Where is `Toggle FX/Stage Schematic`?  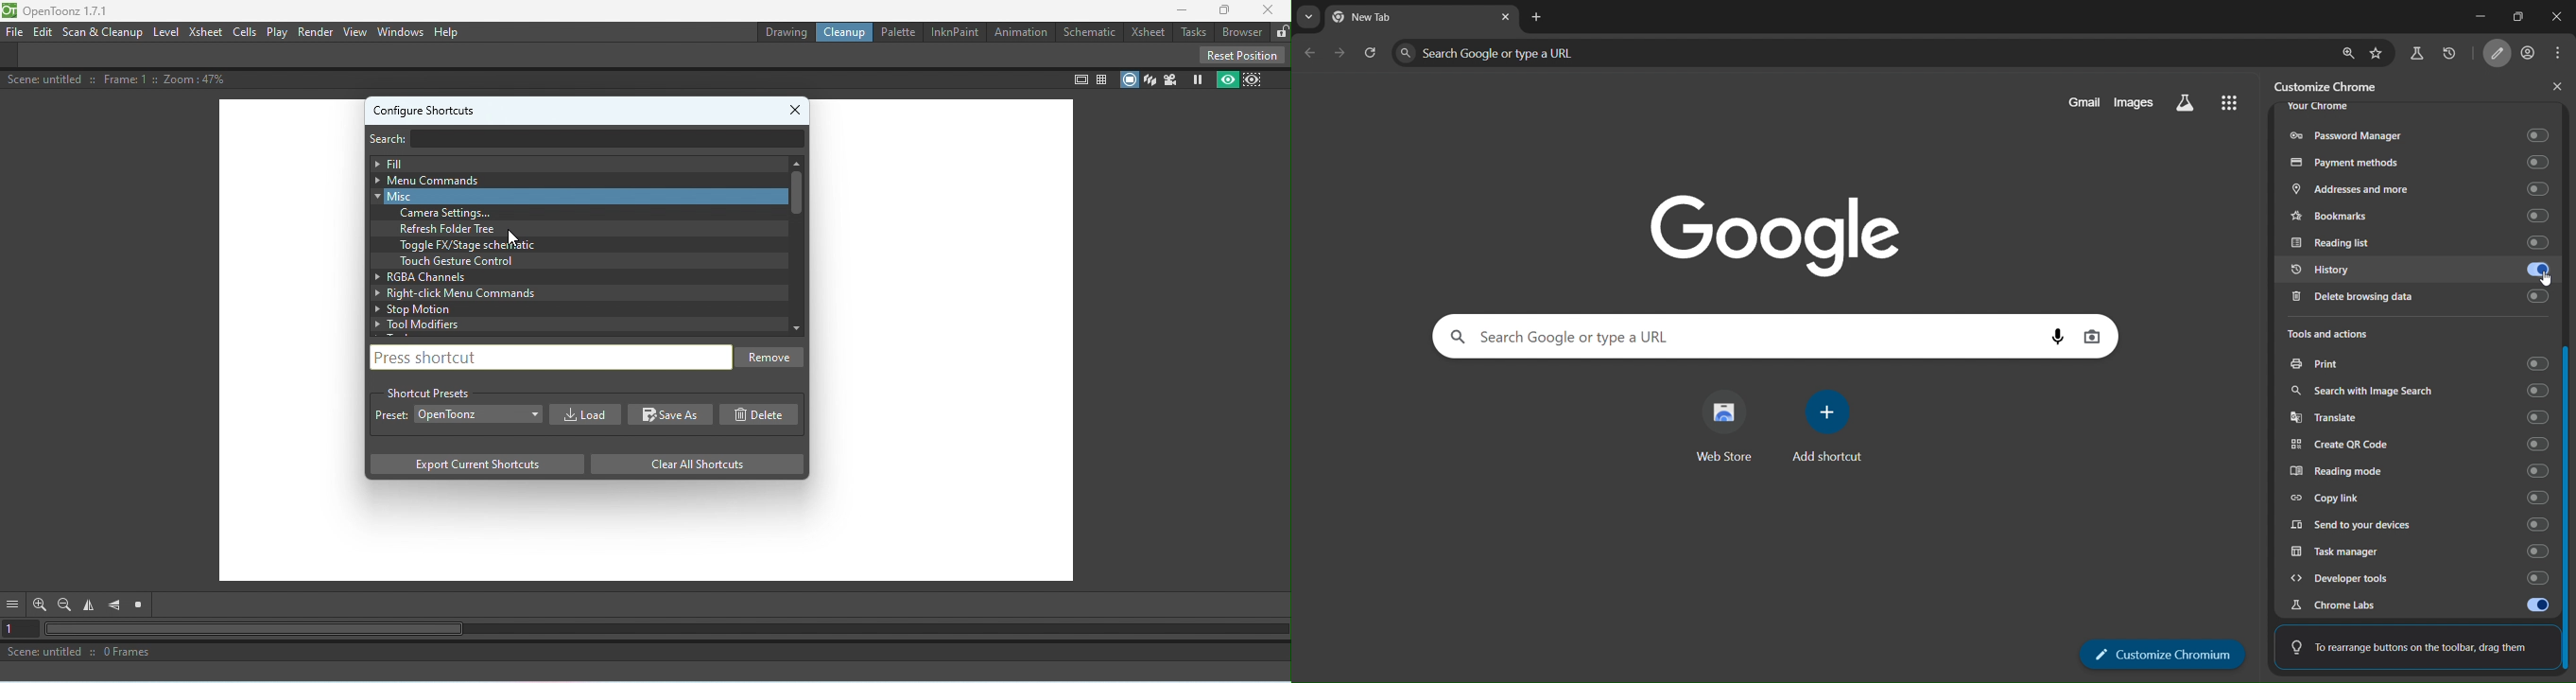
Toggle FX/Stage Schematic is located at coordinates (471, 245).